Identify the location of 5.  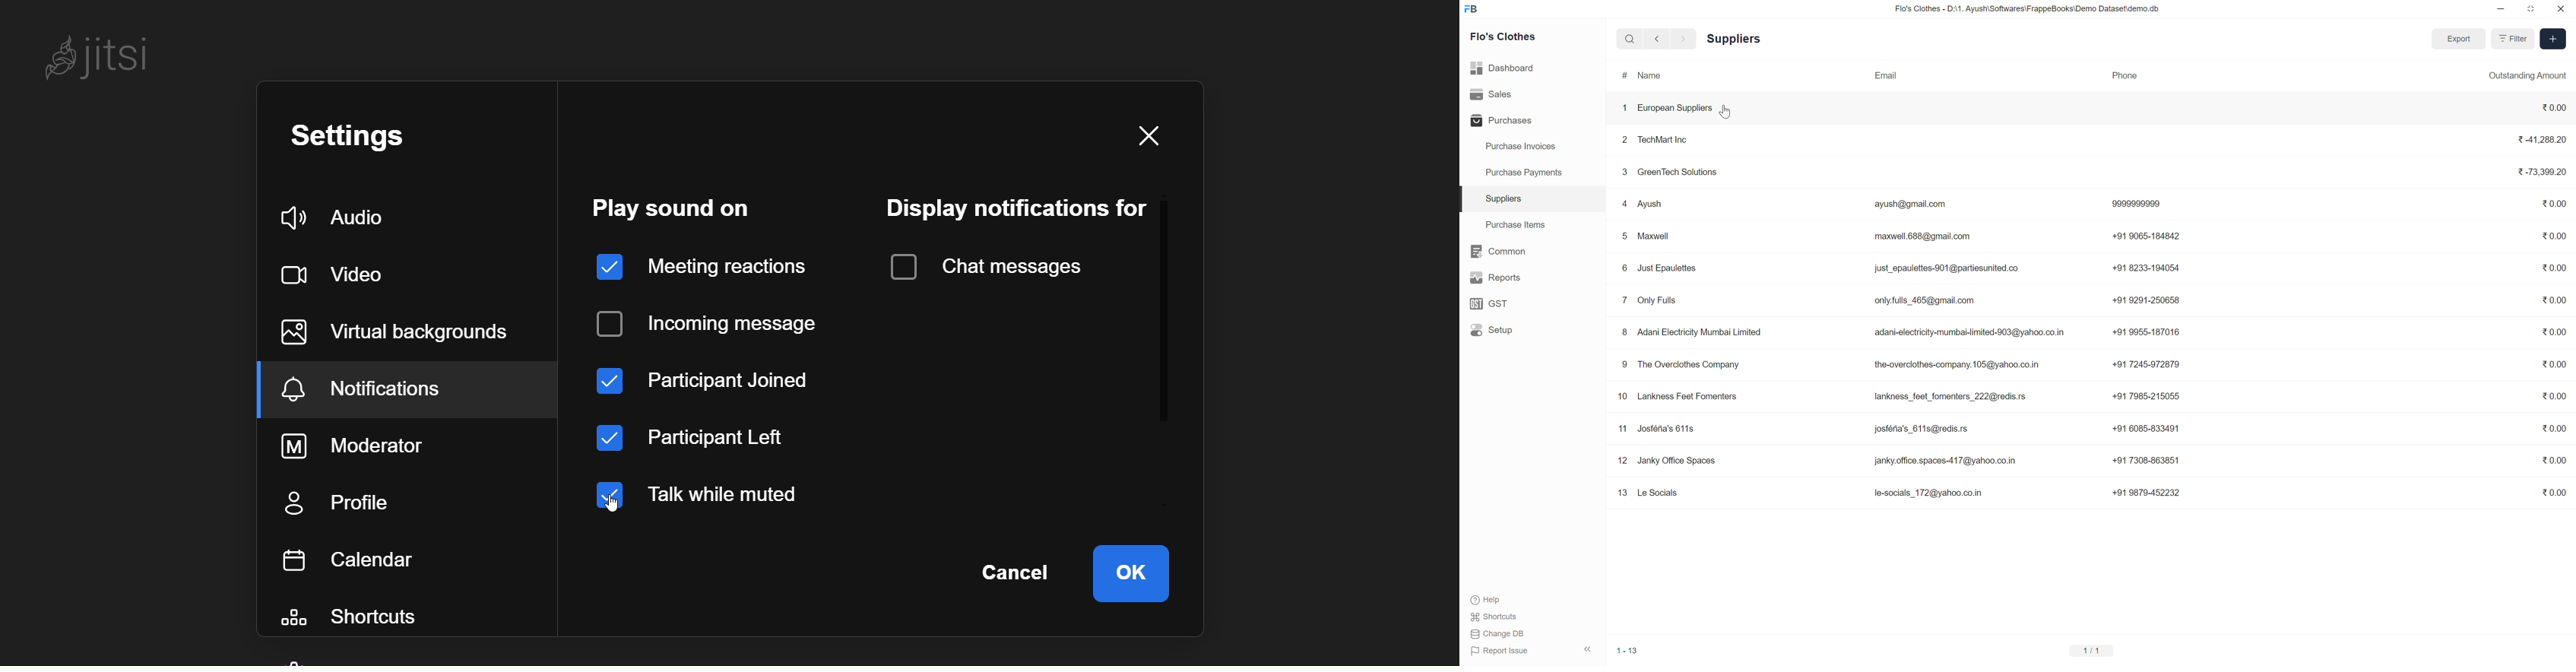
(1619, 235).